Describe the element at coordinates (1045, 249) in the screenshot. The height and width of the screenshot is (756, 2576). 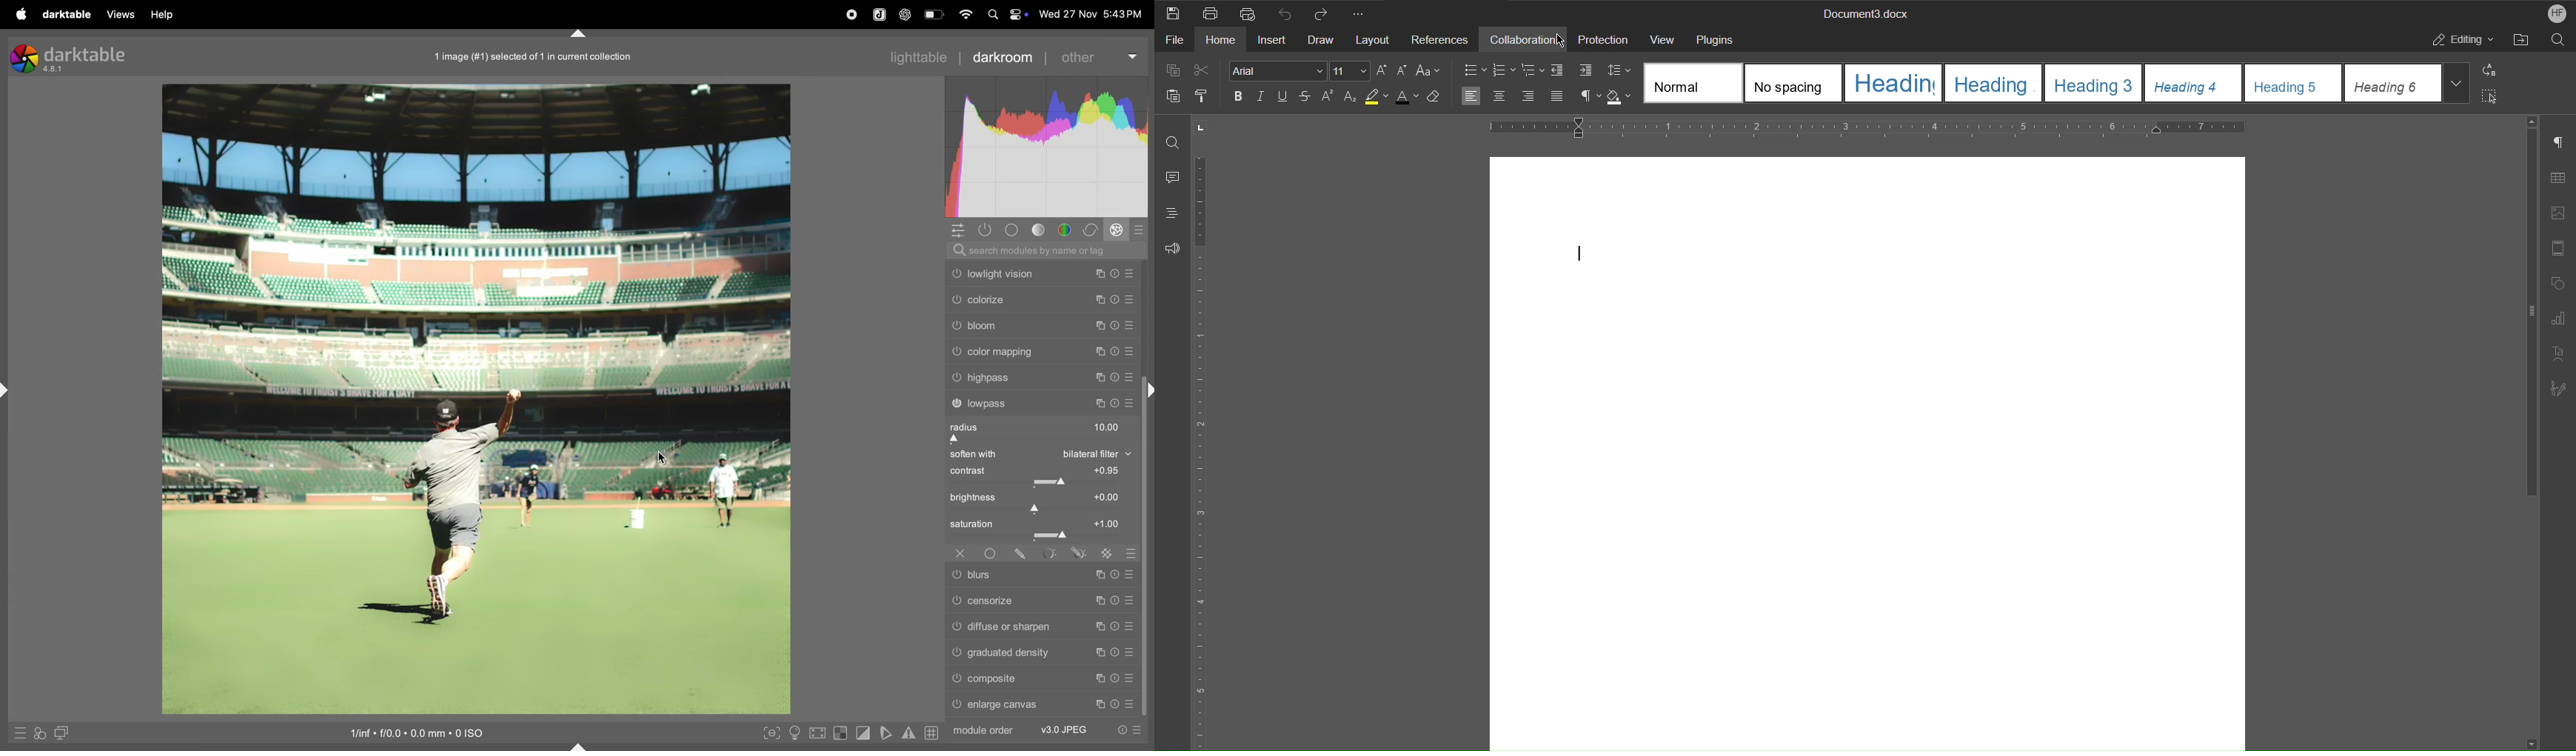
I see `searchbar` at that location.